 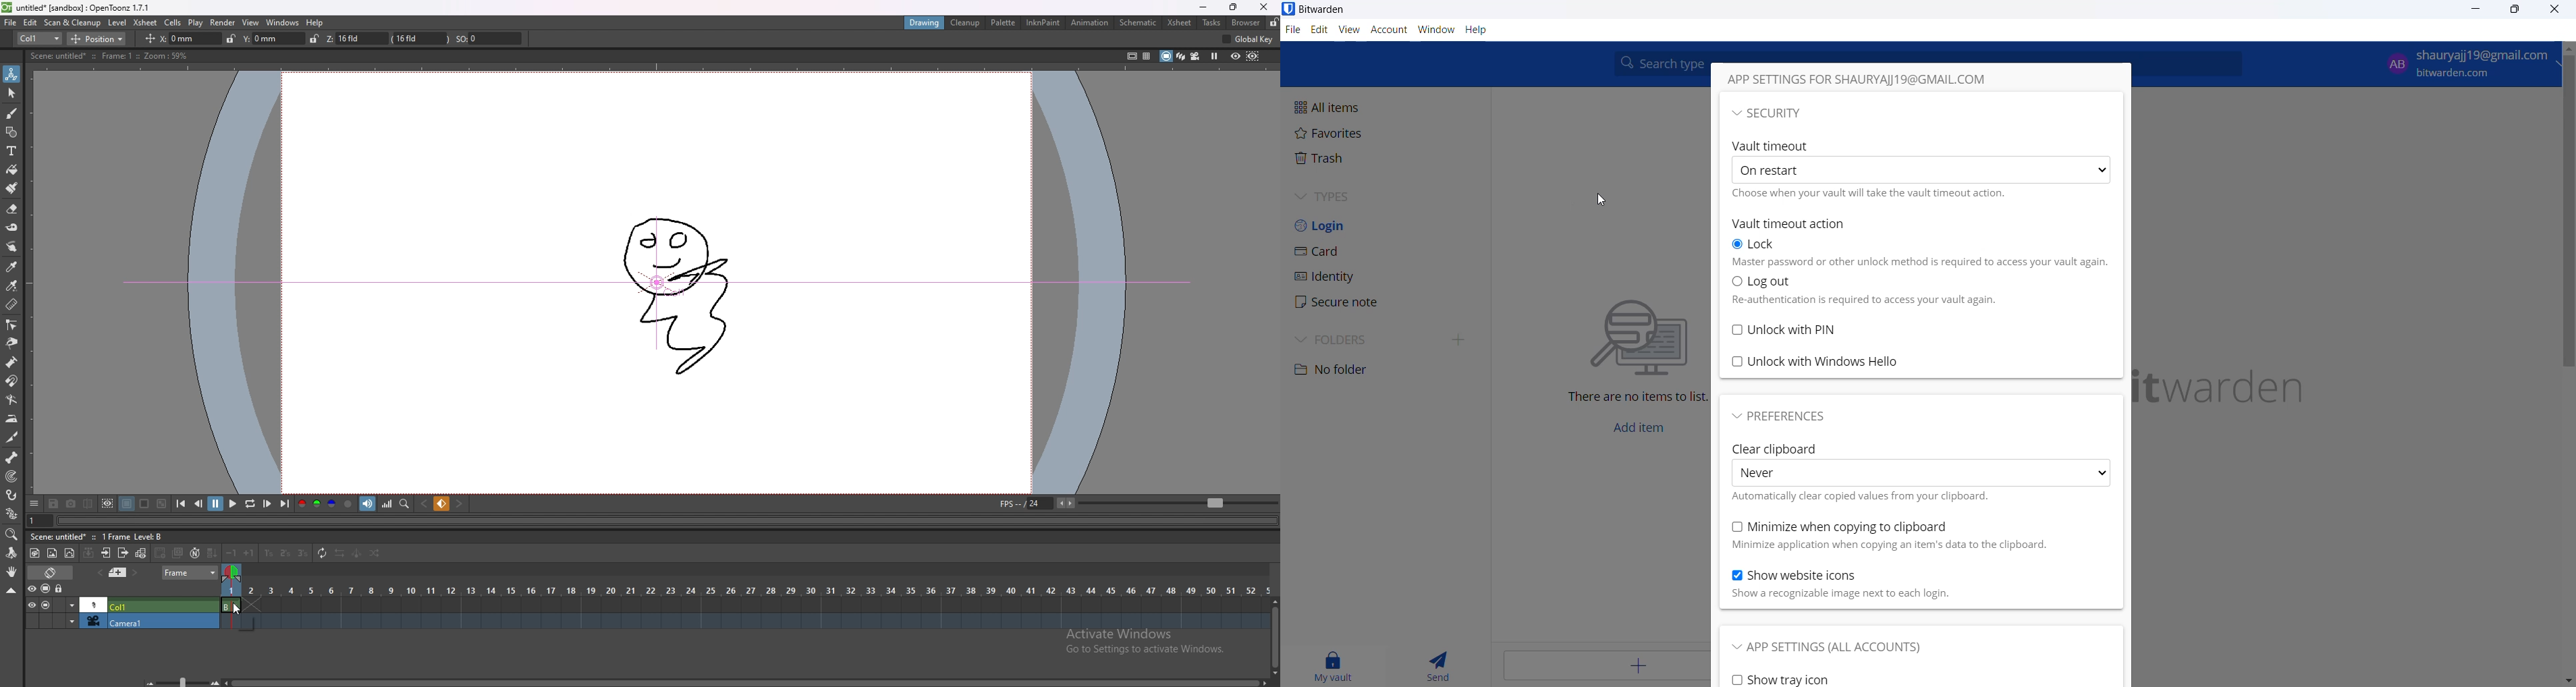 What do you see at coordinates (1294, 31) in the screenshot?
I see `CURSOR` at bounding box center [1294, 31].